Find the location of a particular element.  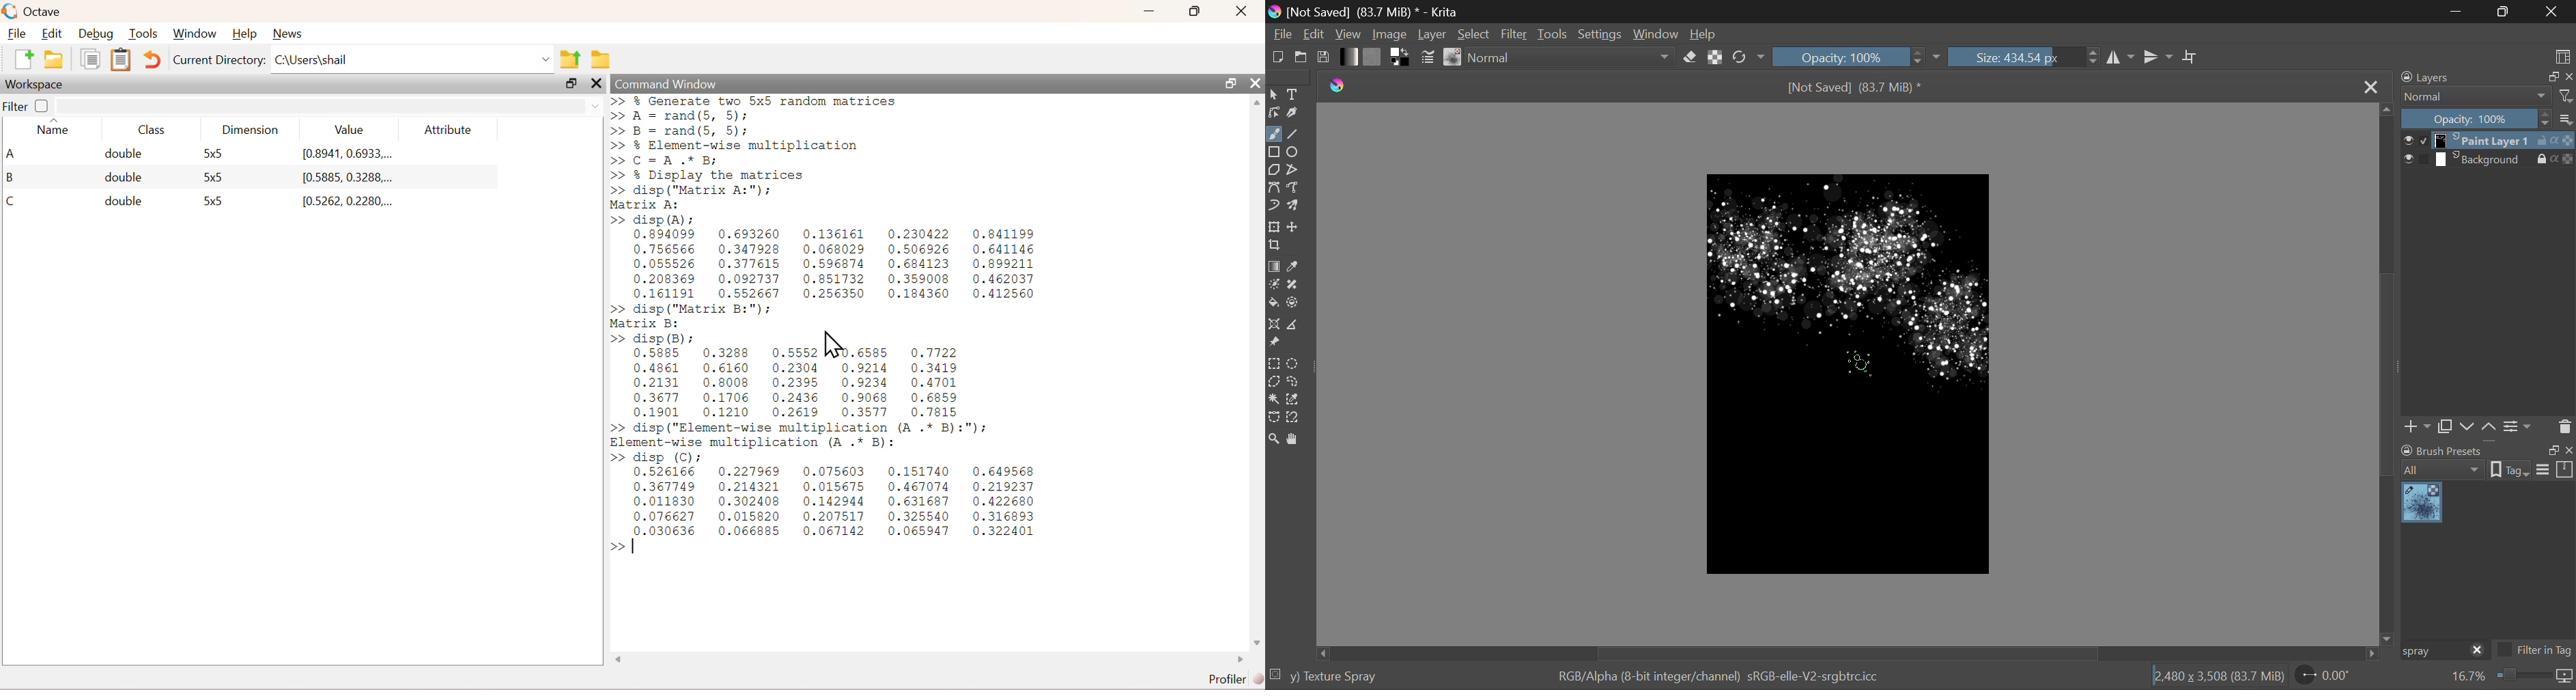

Horizontal Mirror Flip is located at coordinates (2158, 57).